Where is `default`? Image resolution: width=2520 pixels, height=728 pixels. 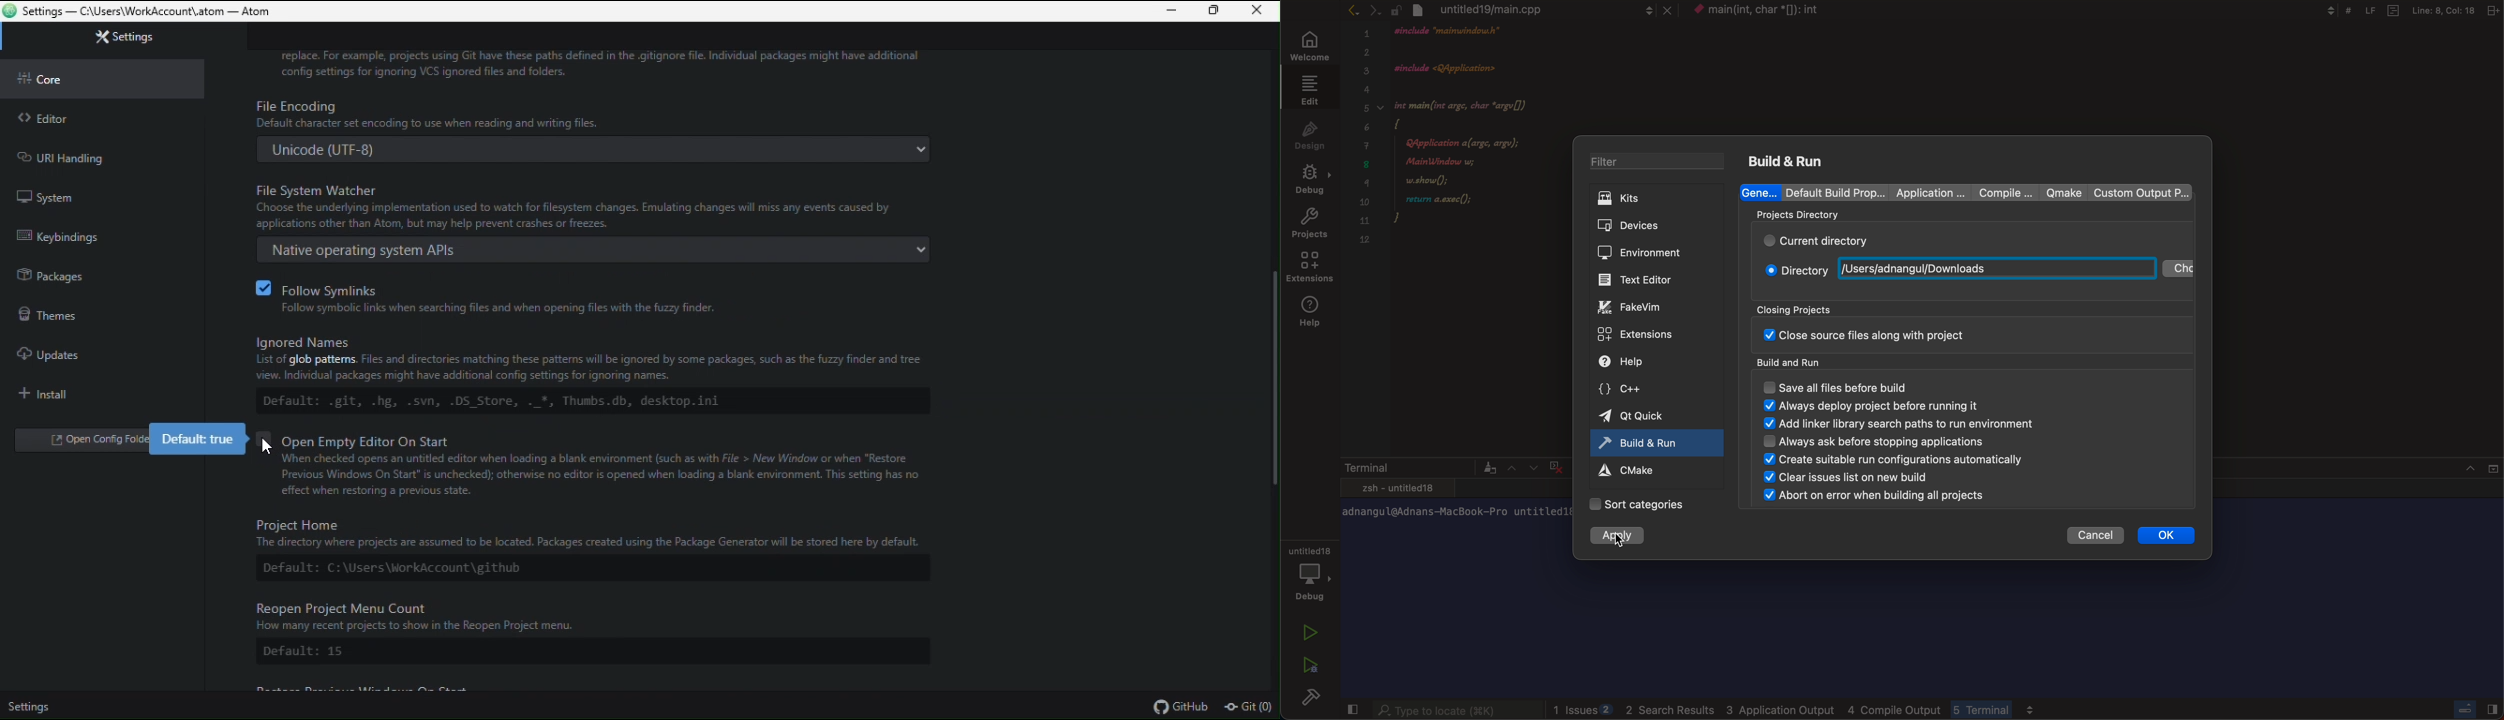 default is located at coordinates (589, 399).